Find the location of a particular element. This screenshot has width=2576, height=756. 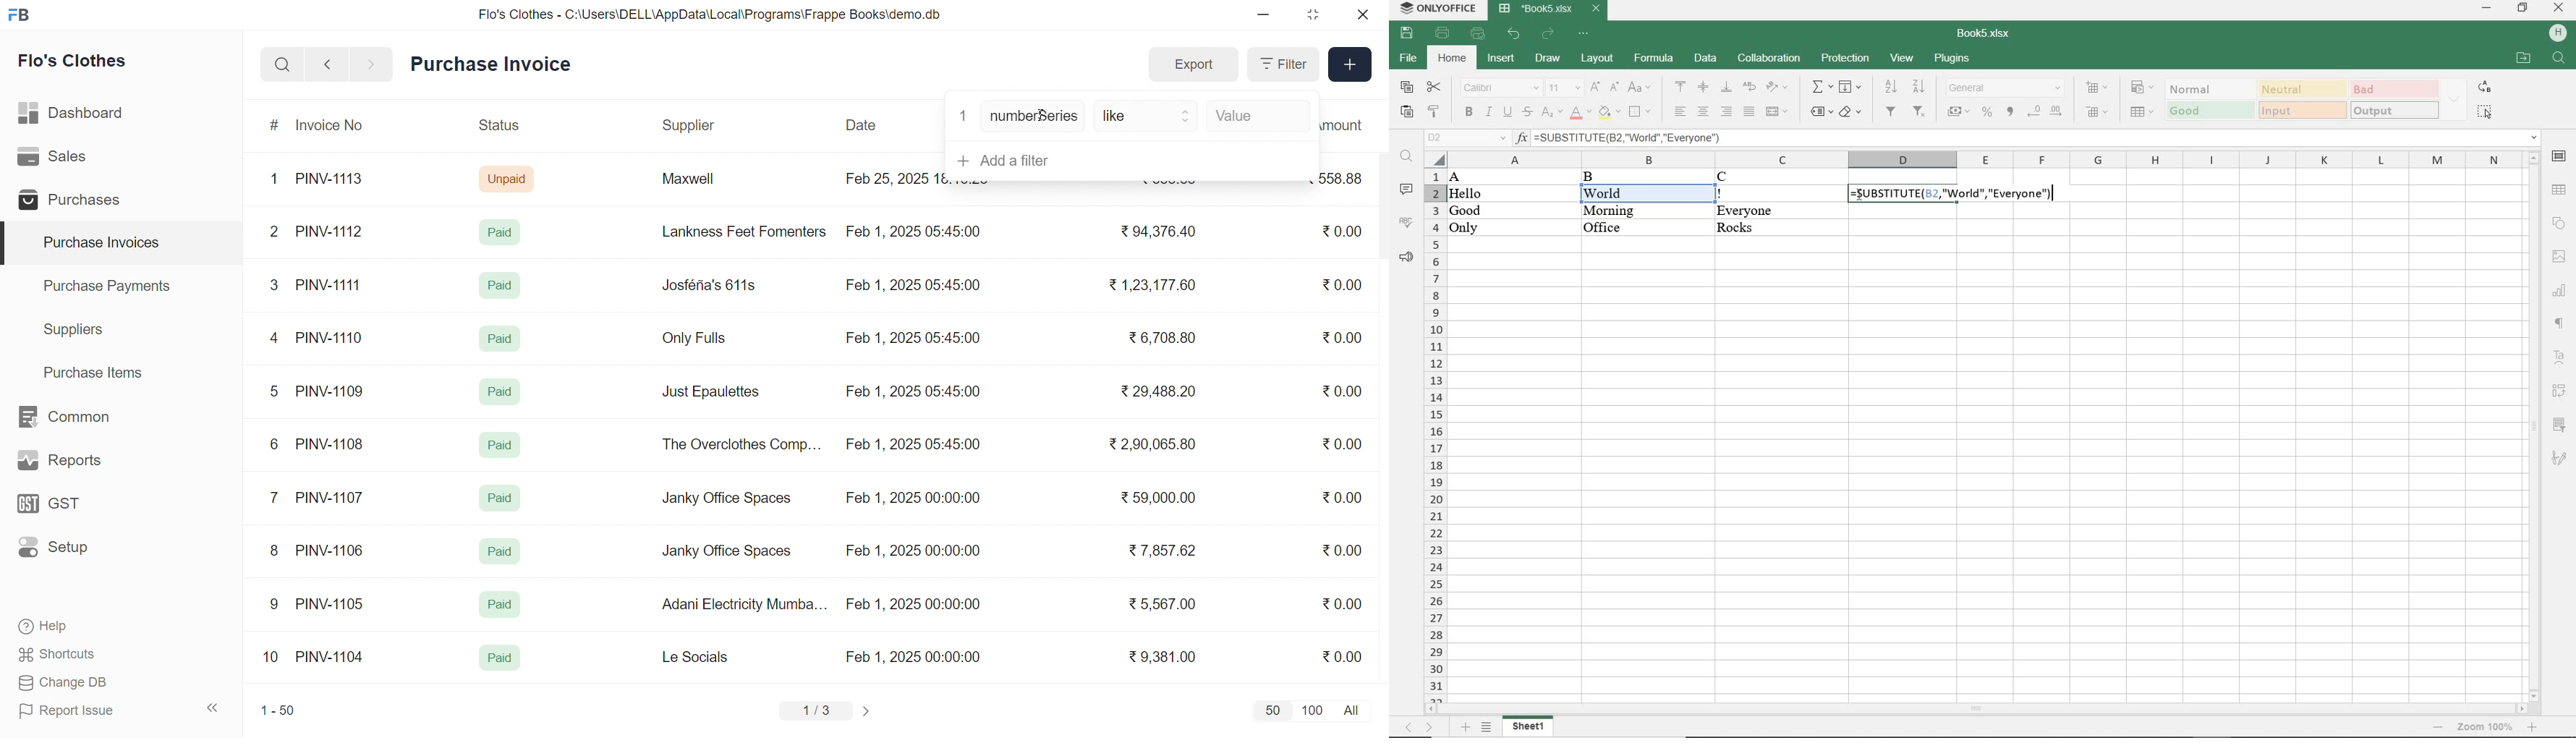

Flo's Clothes is located at coordinates (82, 63).